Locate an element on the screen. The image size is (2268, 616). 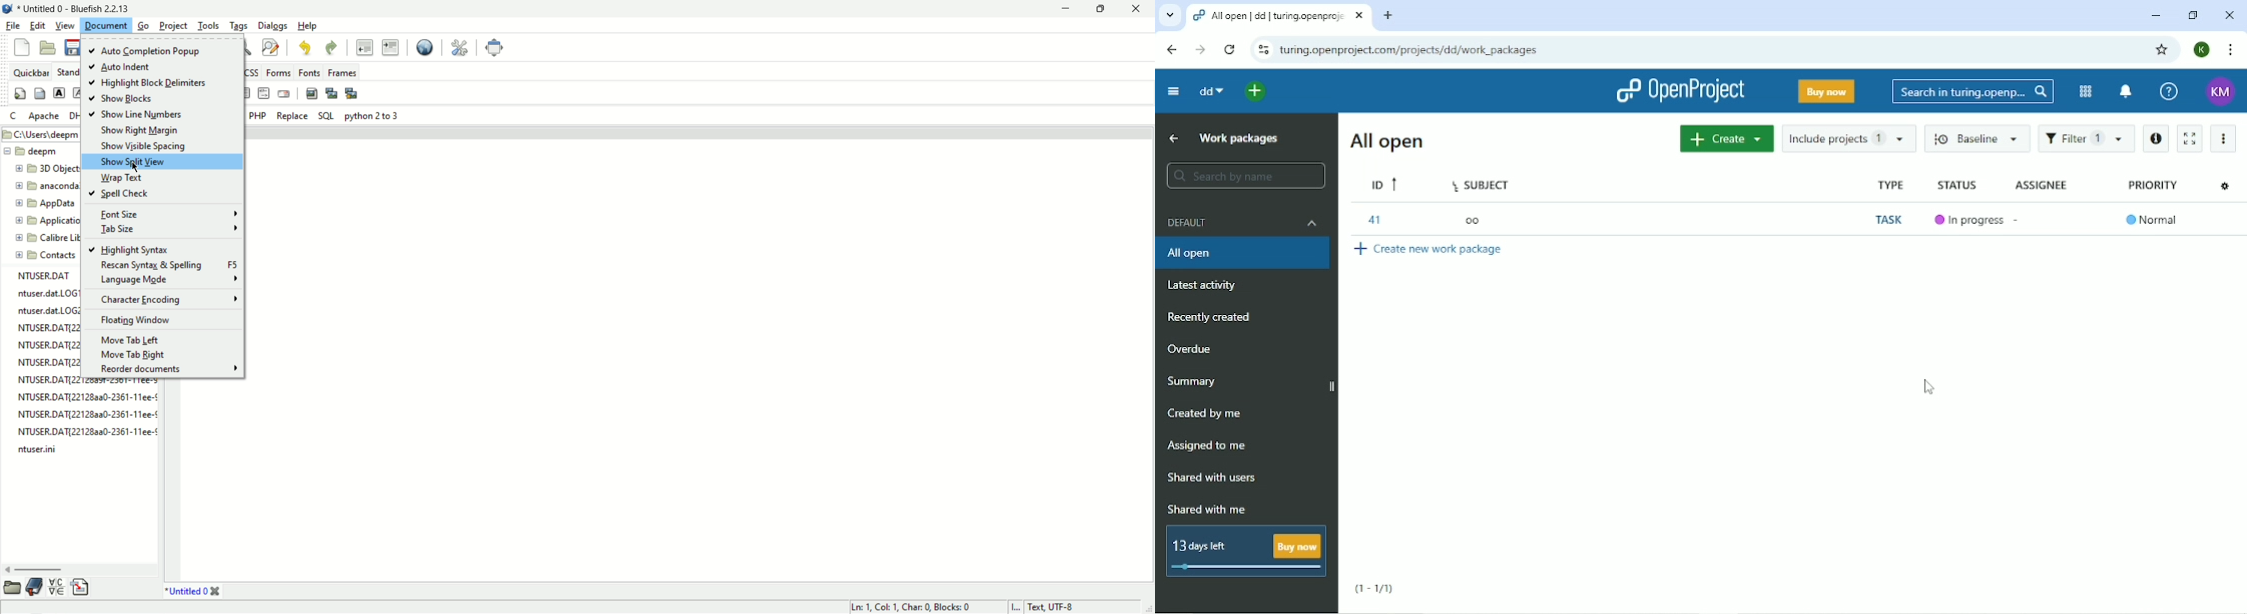
view is located at coordinates (64, 26).